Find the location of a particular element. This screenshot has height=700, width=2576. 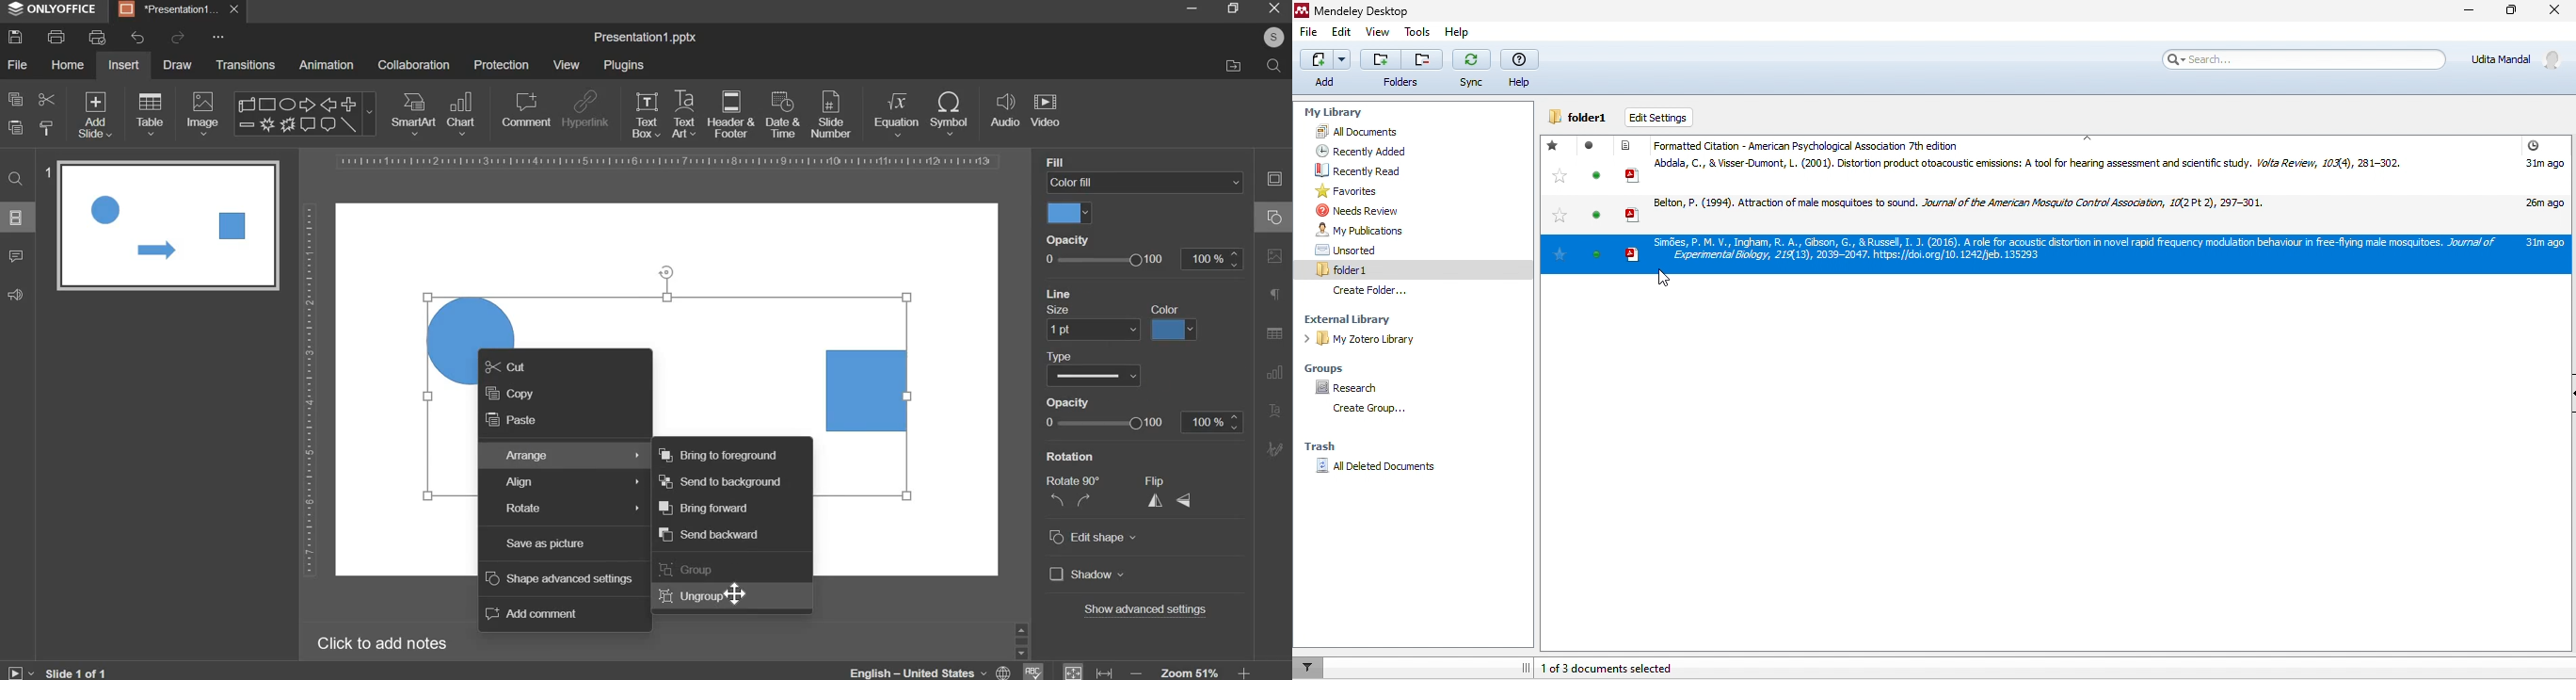

groups is located at coordinates (1345, 364).